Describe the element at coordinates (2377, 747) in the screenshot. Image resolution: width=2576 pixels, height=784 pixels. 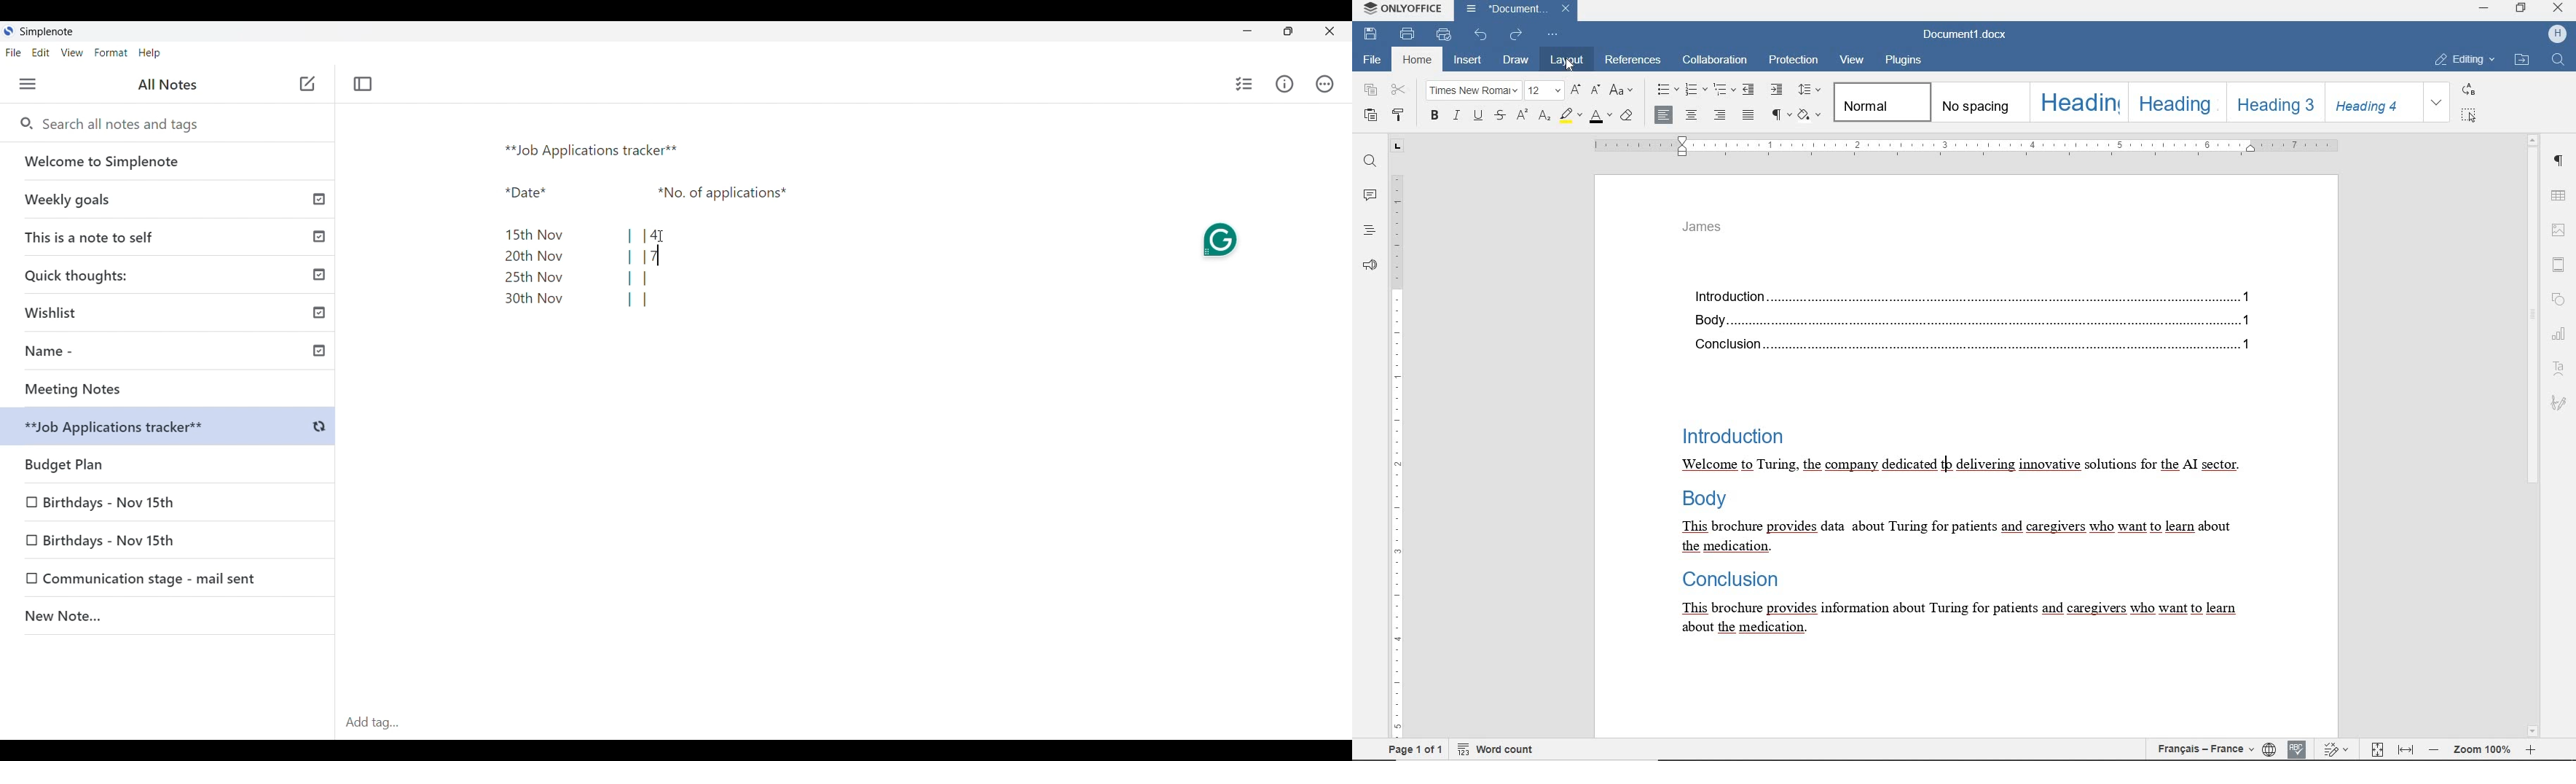
I see `fit to page` at that location.